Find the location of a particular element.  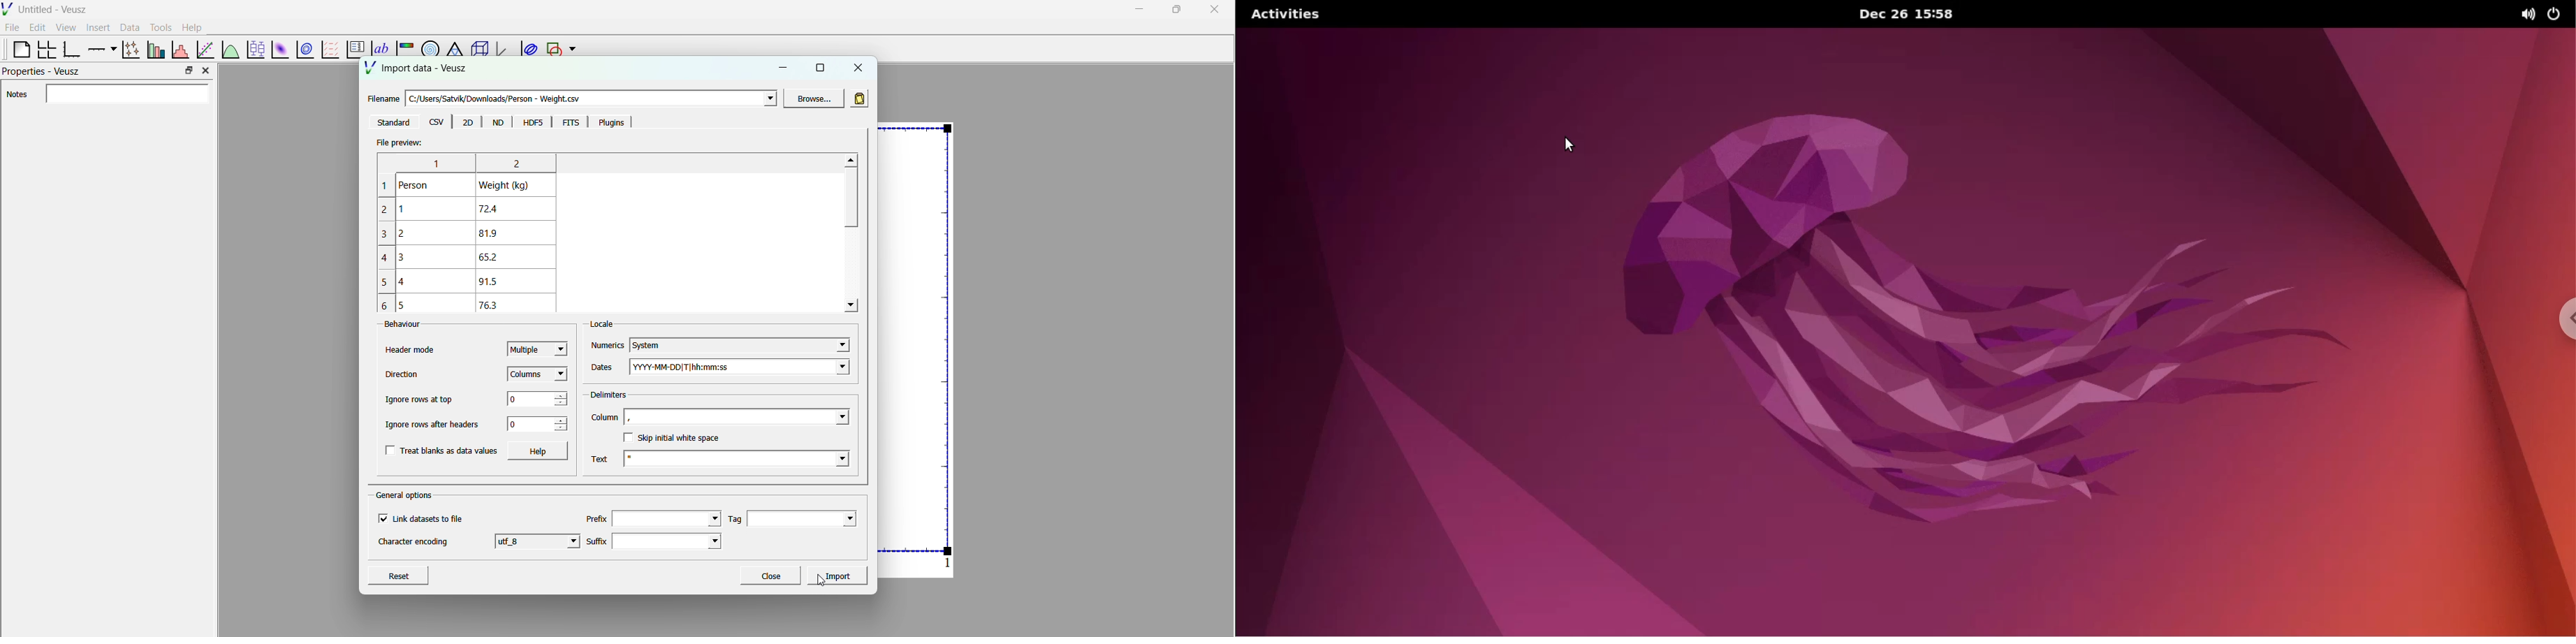

increase value is located at coordinates (563, 392).